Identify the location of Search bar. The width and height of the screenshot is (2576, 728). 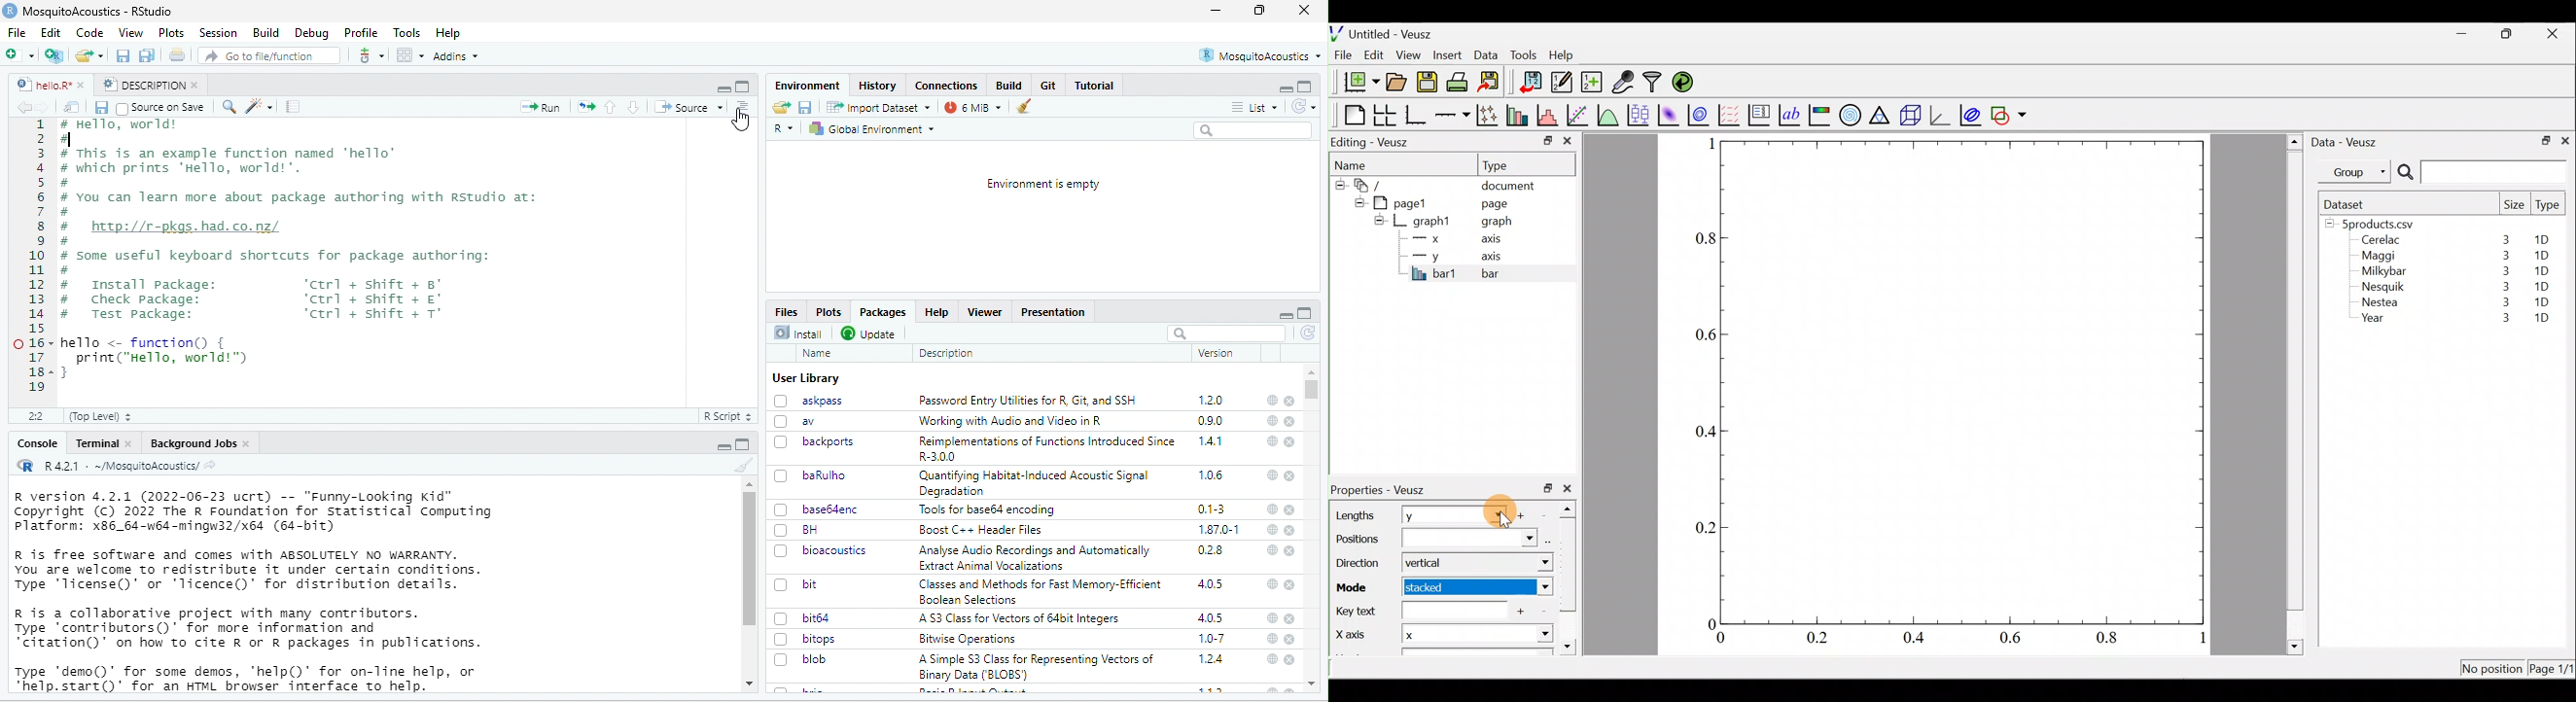
(1254, 130).